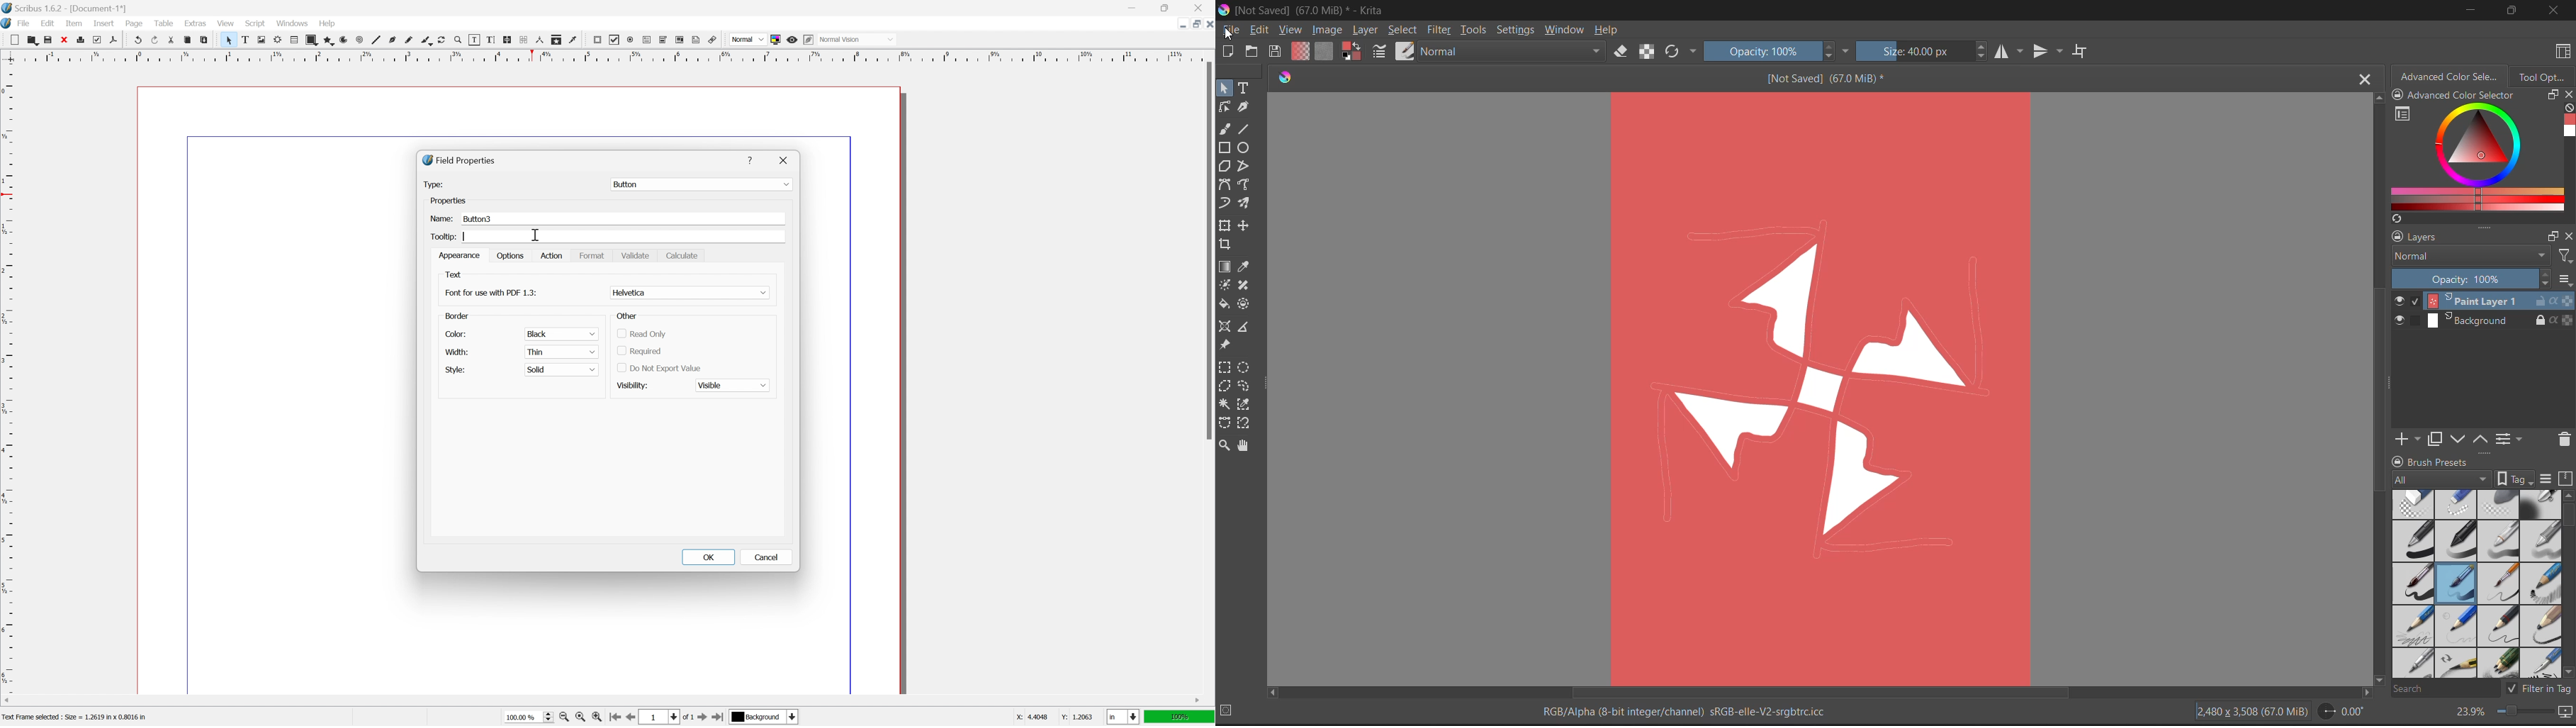  Describe the element at coordinates (2480, 96) in the screenshot. I see `Advanced color selector` at that location.